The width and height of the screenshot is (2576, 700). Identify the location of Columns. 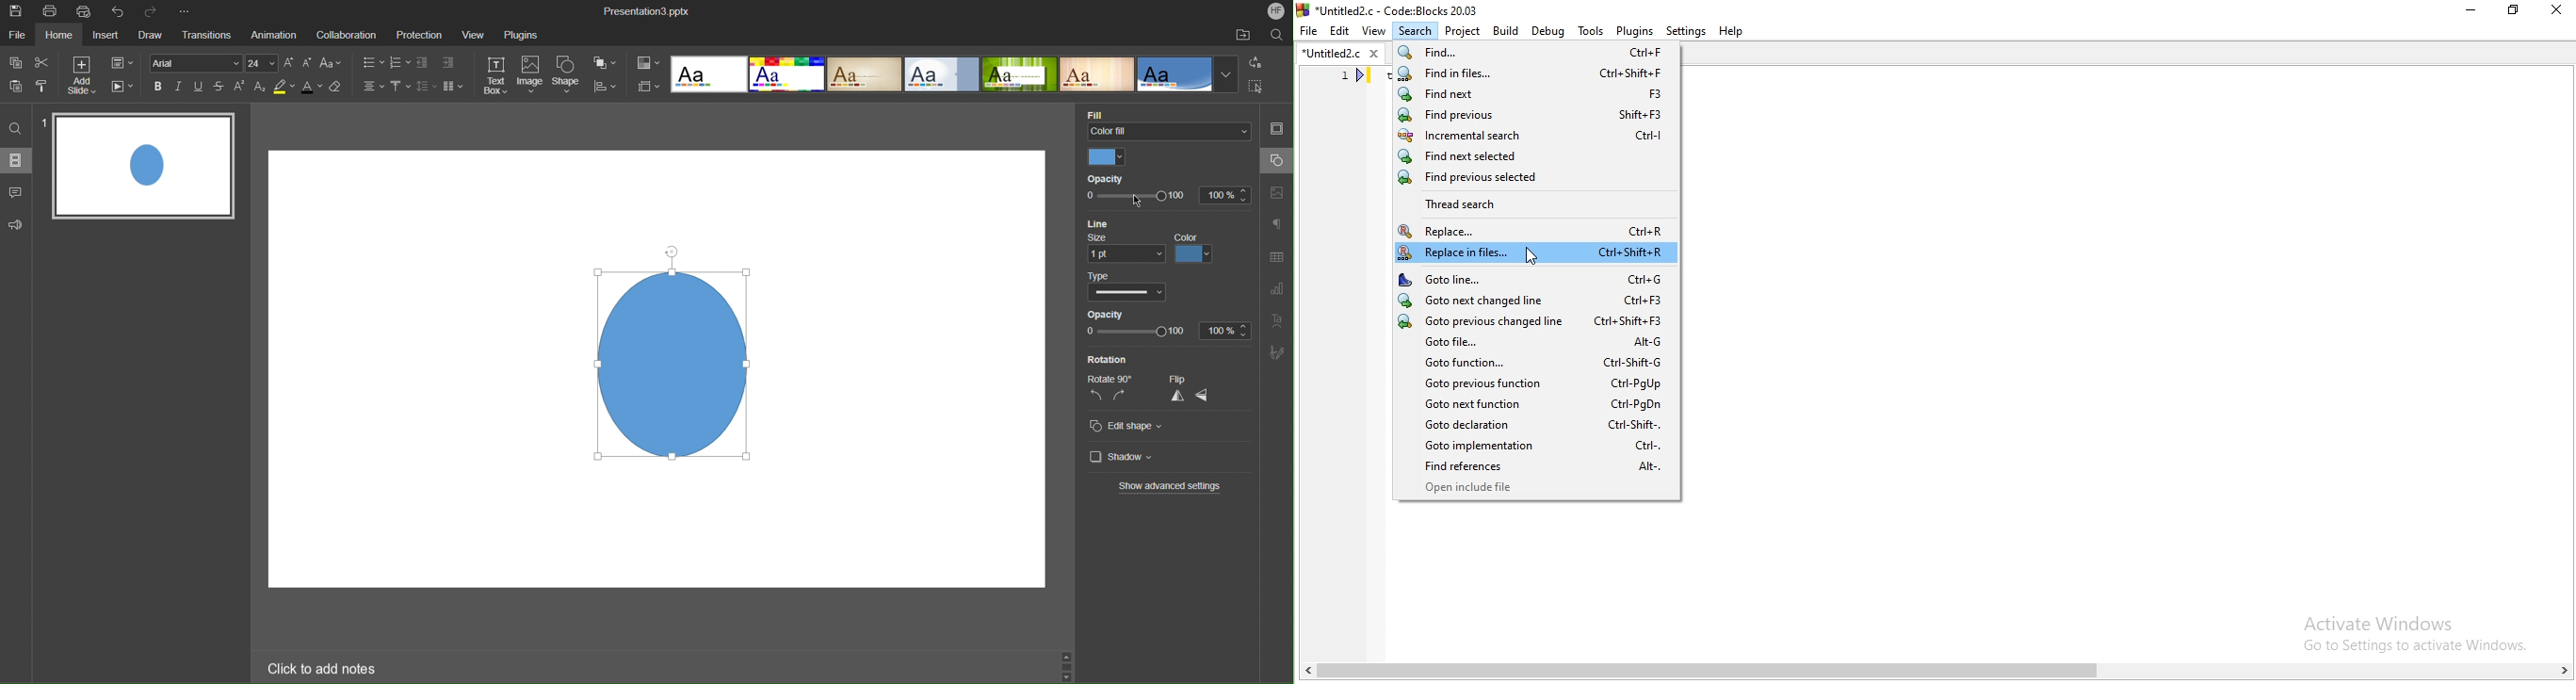
(455, 87).